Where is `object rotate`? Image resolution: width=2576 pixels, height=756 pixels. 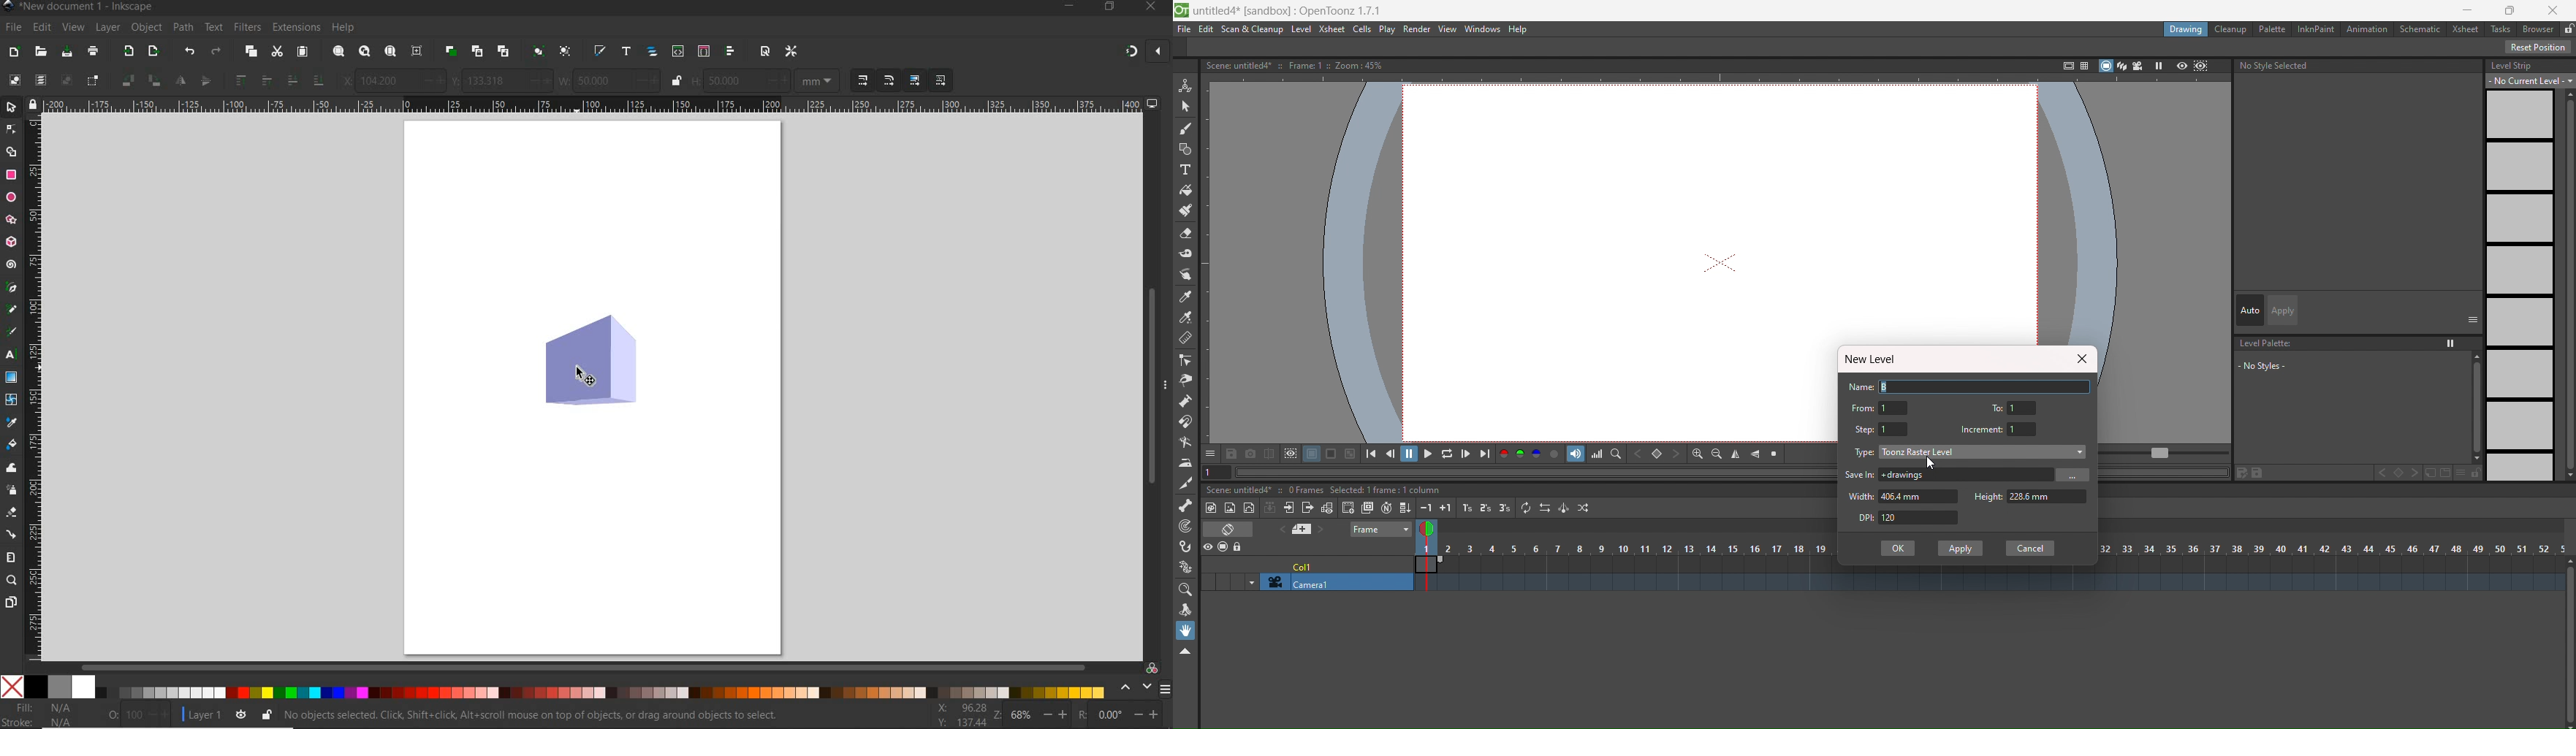 object rotate is located at coordinates (153, 80).